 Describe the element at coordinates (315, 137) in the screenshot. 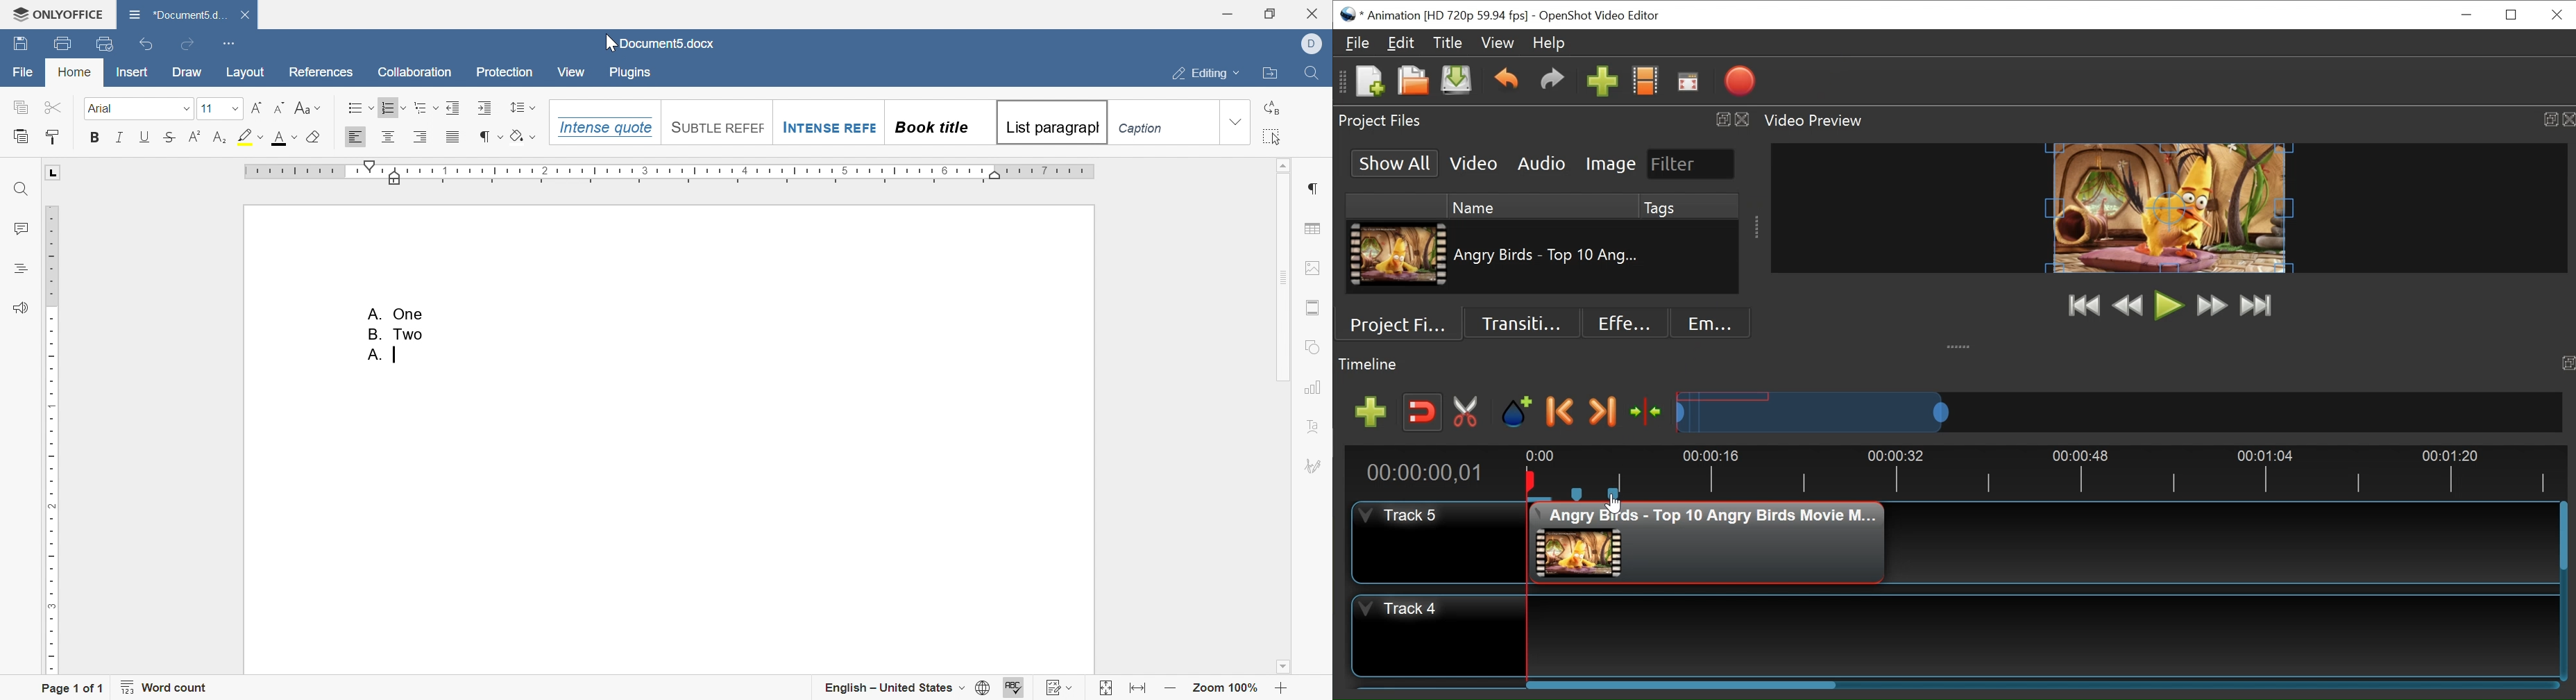

I see `Clear style` at that location.